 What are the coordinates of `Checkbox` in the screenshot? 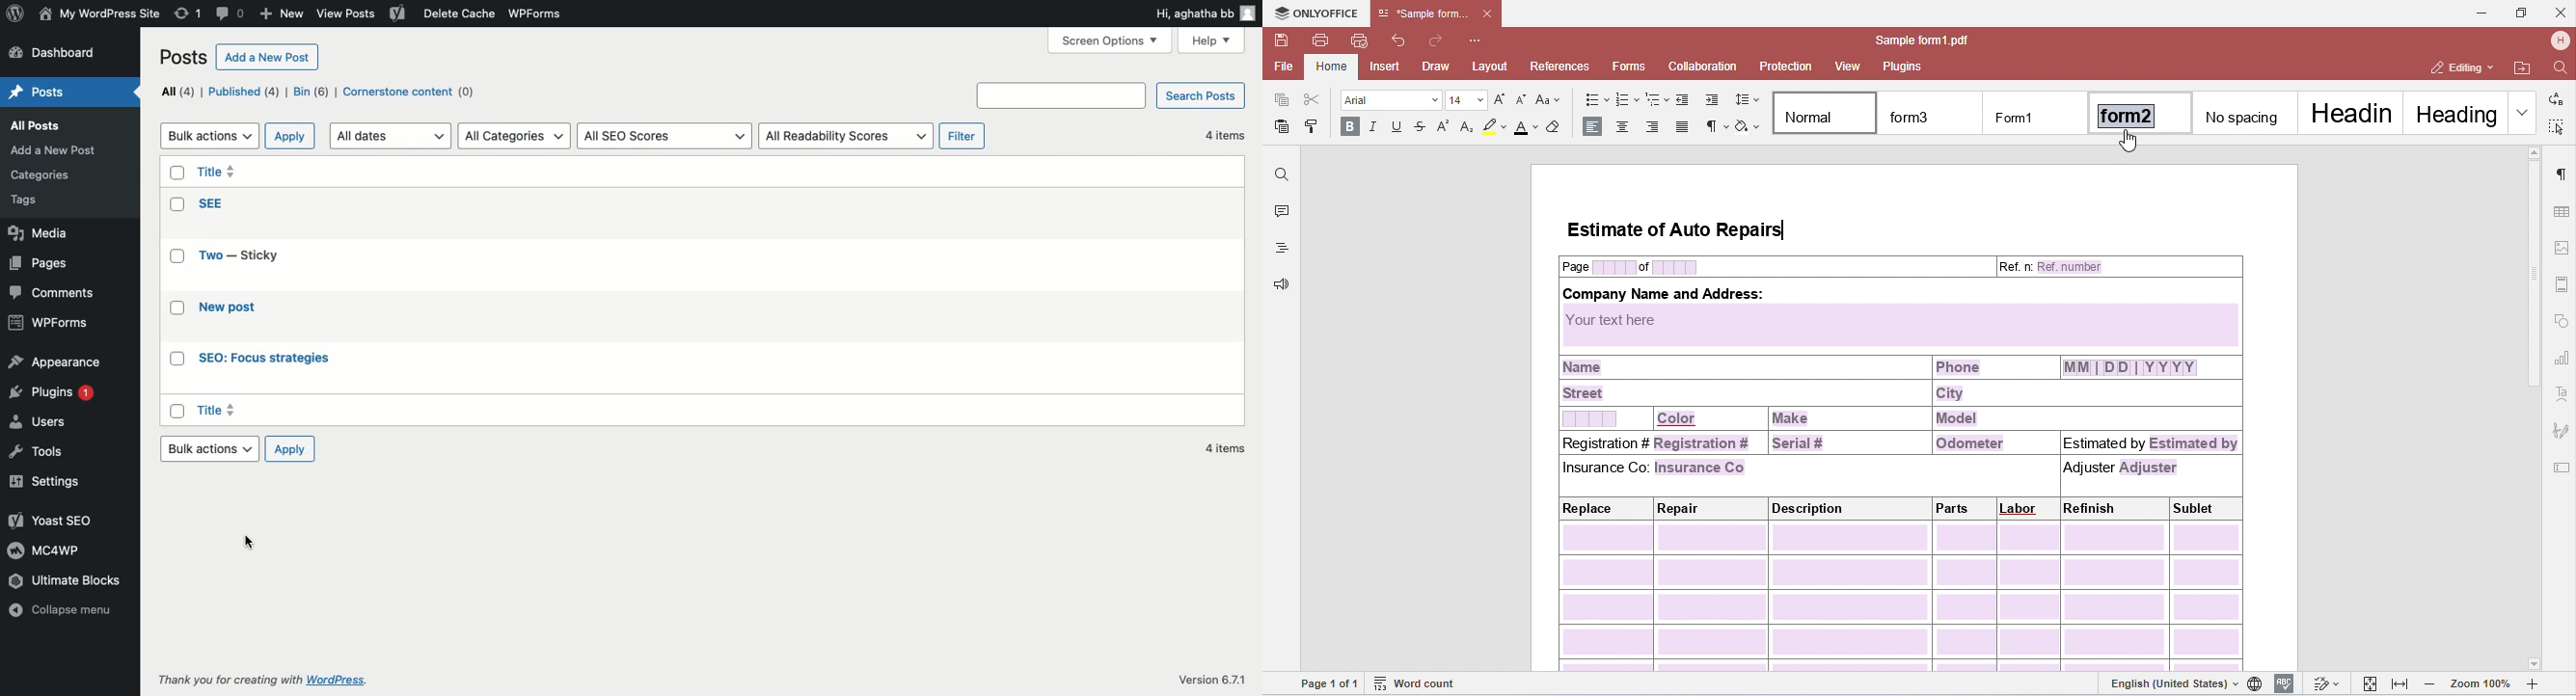 It's located at (178, 359).